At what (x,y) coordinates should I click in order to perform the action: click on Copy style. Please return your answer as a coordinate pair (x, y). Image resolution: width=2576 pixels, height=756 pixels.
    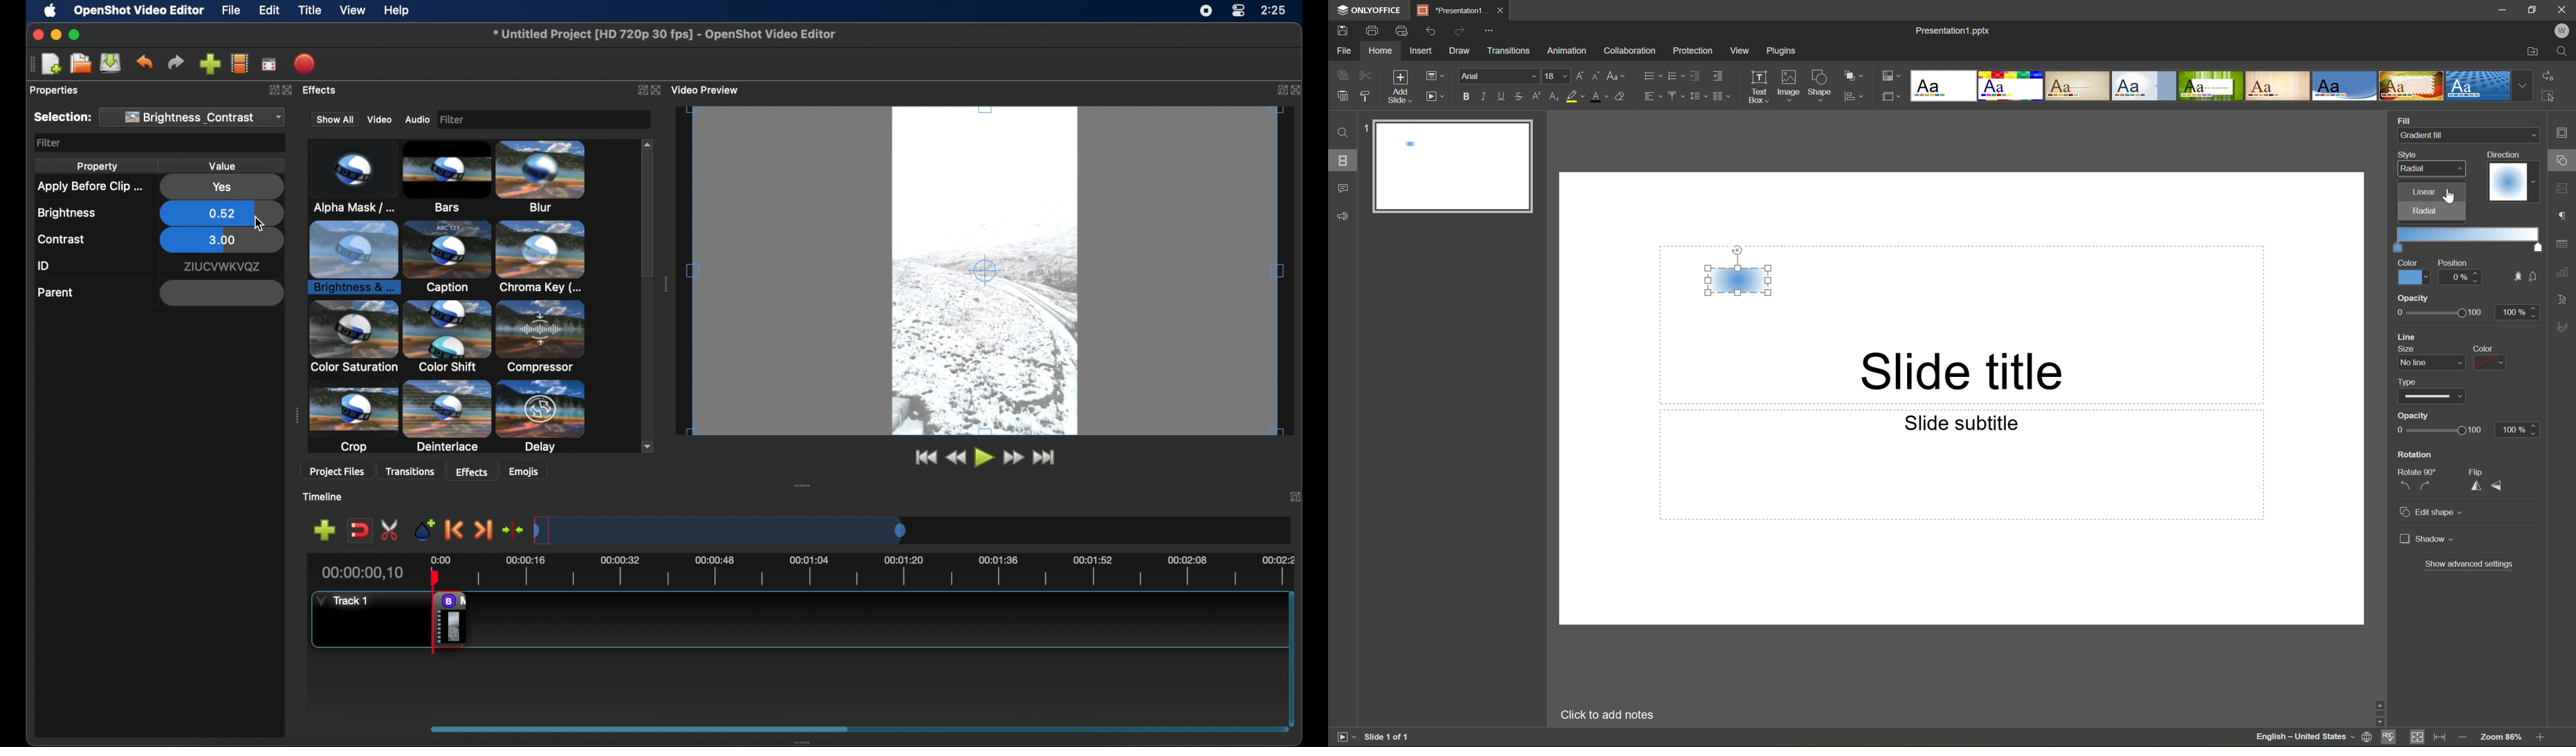
    Looking at the image, I should click on (1365, 96).